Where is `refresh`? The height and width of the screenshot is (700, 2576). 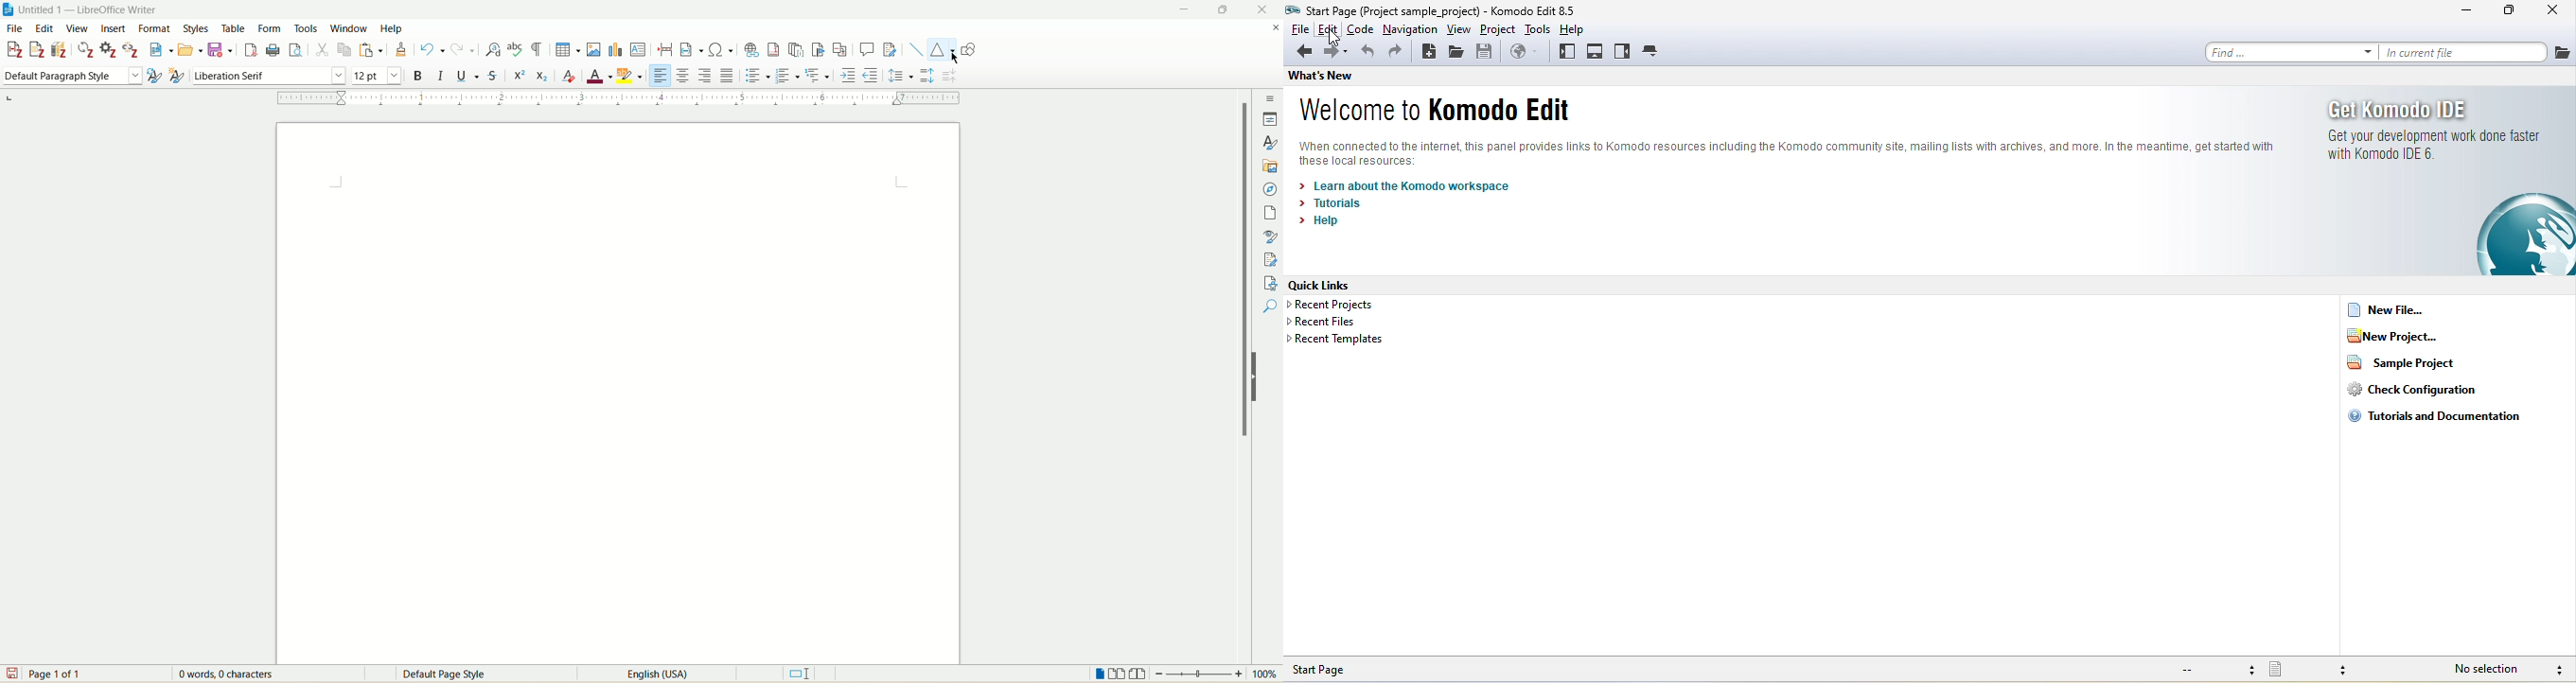
refresh is located at coordinates (86, 50).